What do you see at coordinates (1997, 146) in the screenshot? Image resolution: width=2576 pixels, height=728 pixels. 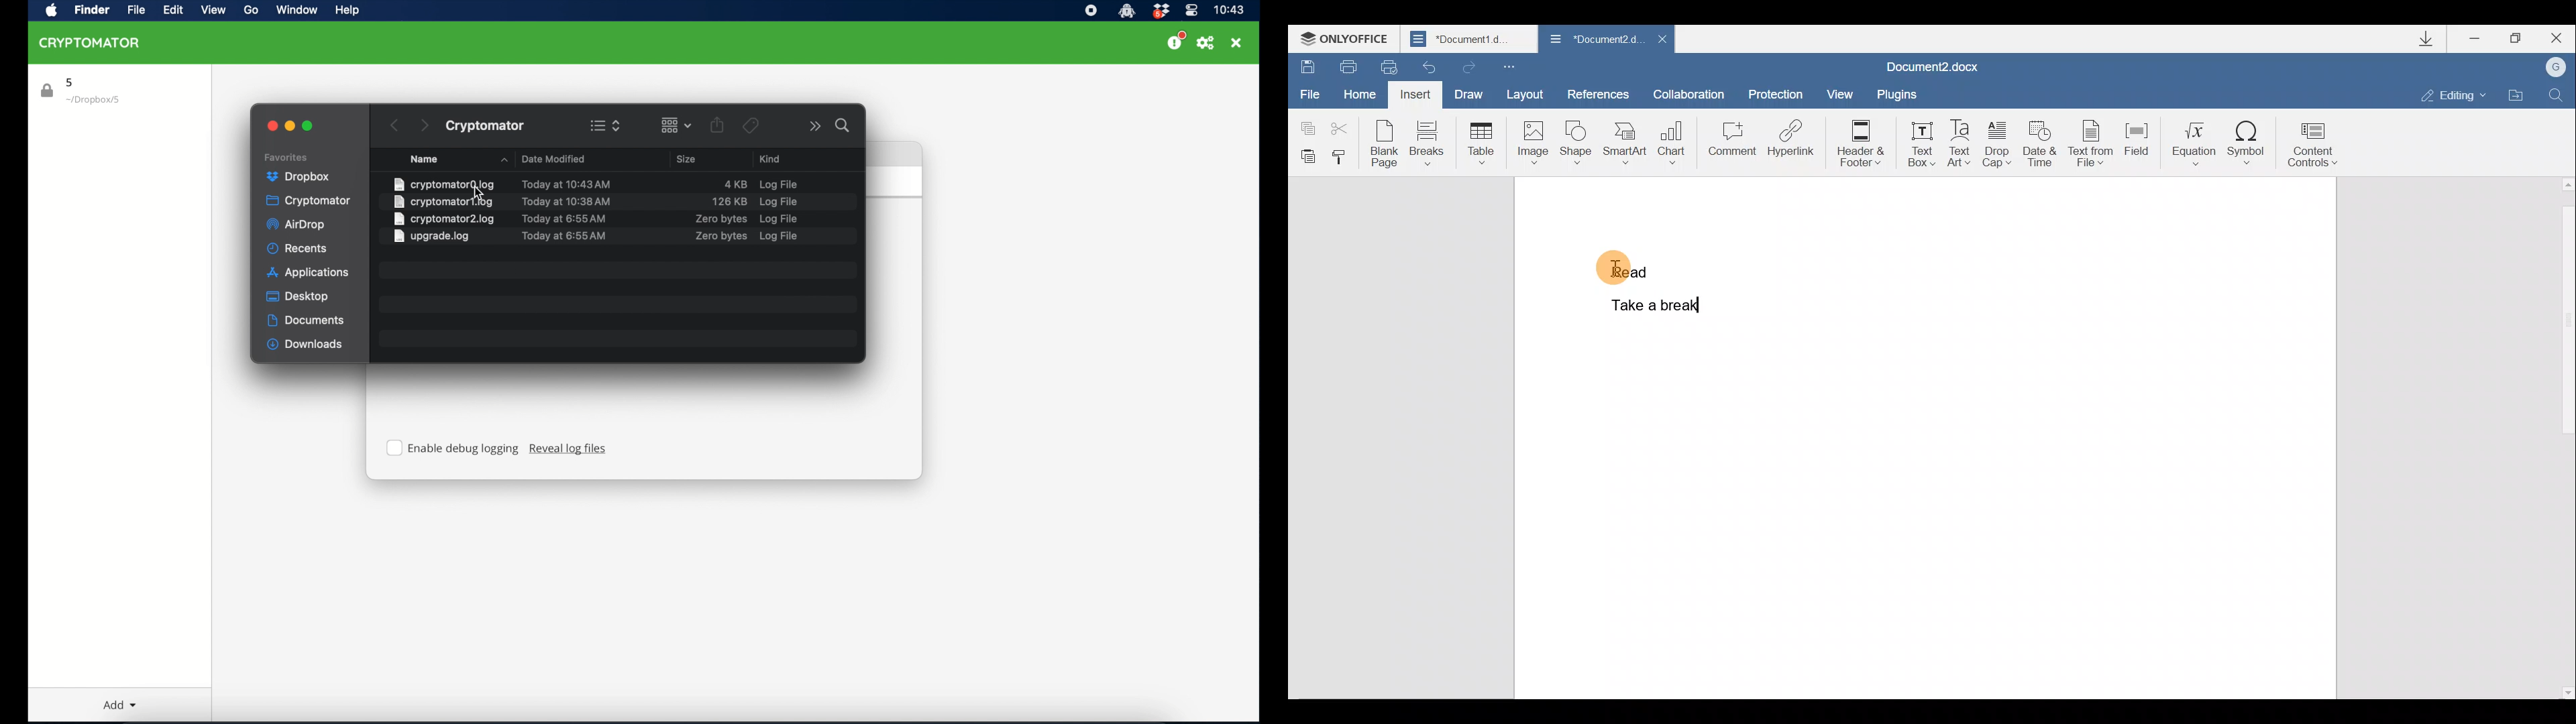 I see `Drop cap` at bounding box center [1997, 146].